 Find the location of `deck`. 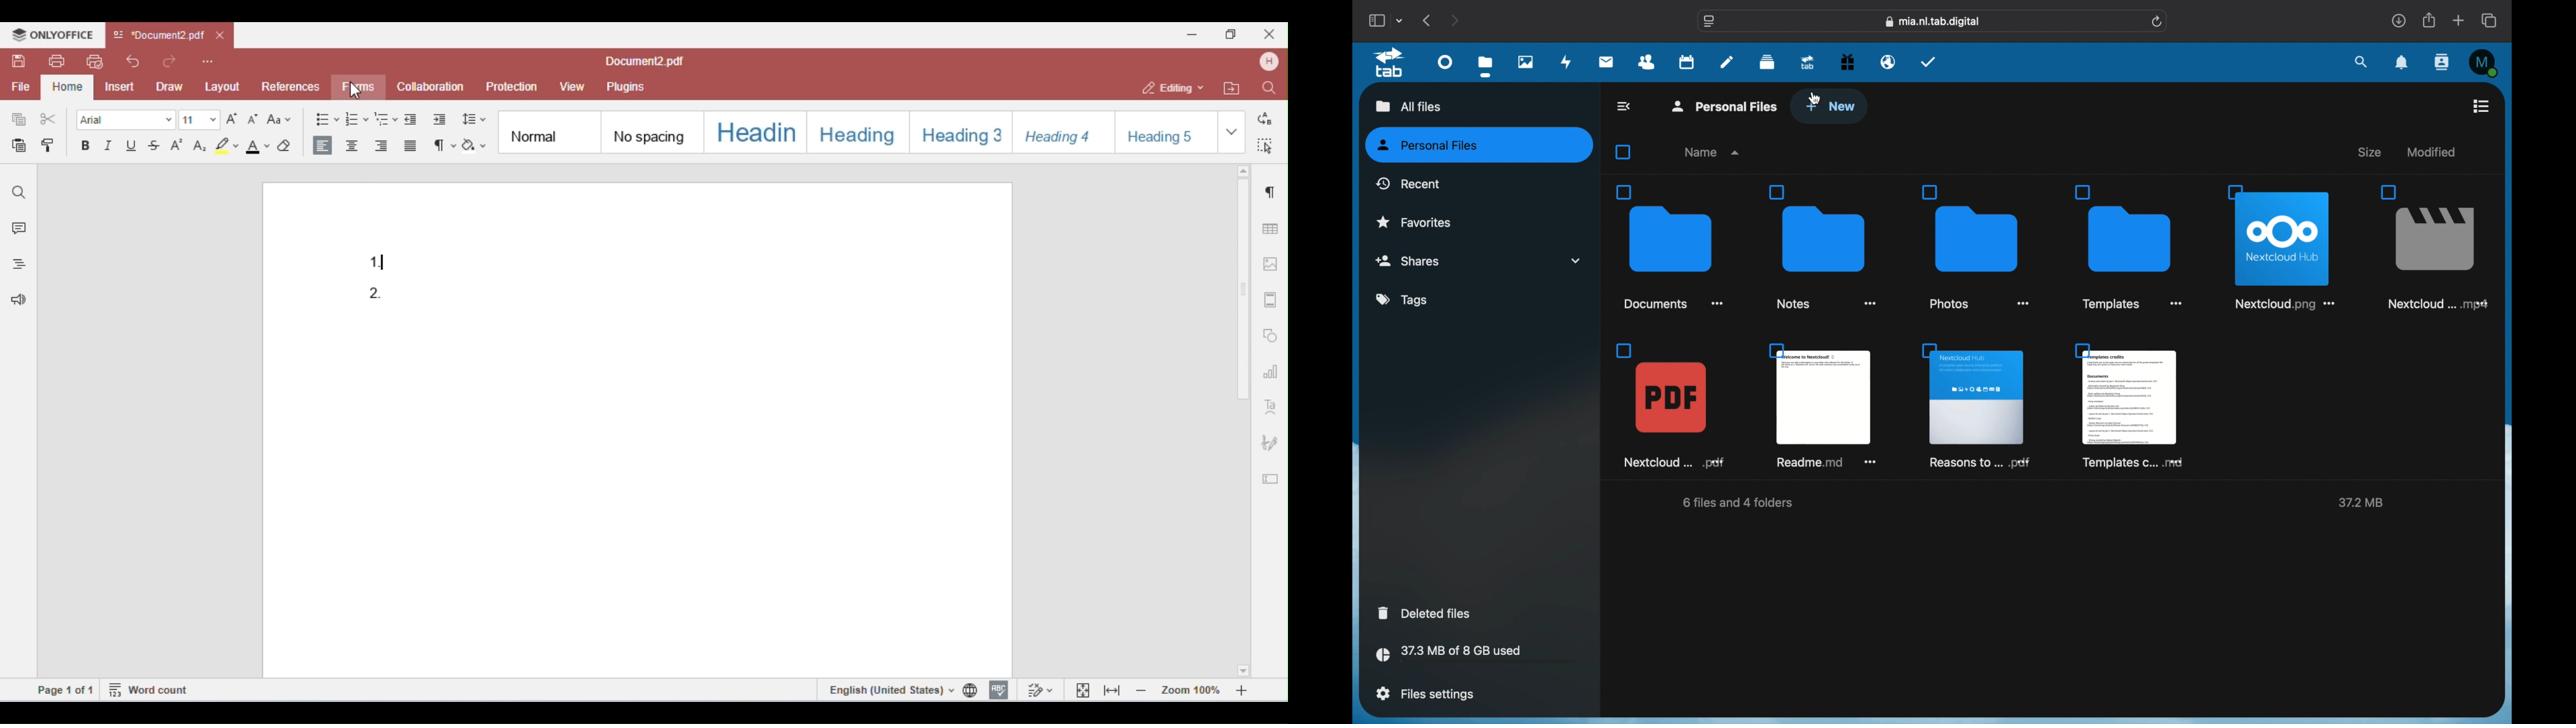

deck is located at coordinates (1767, 62).